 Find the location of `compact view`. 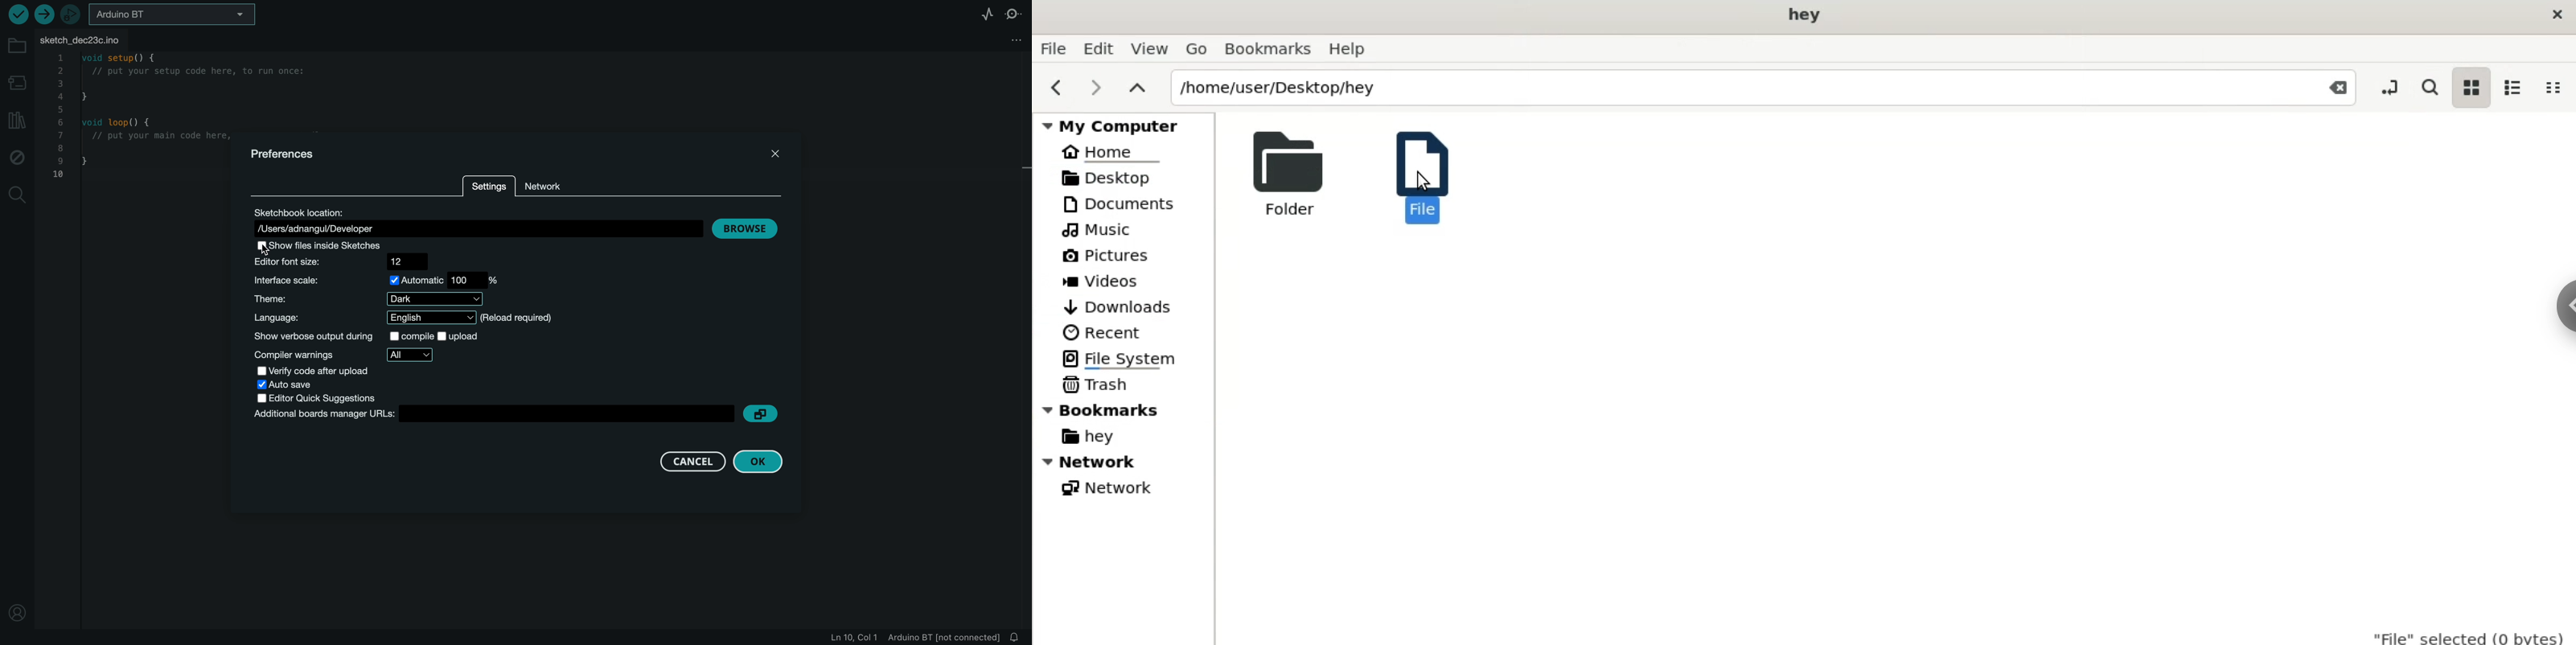

compact view is located at coordinates (2553, 88).